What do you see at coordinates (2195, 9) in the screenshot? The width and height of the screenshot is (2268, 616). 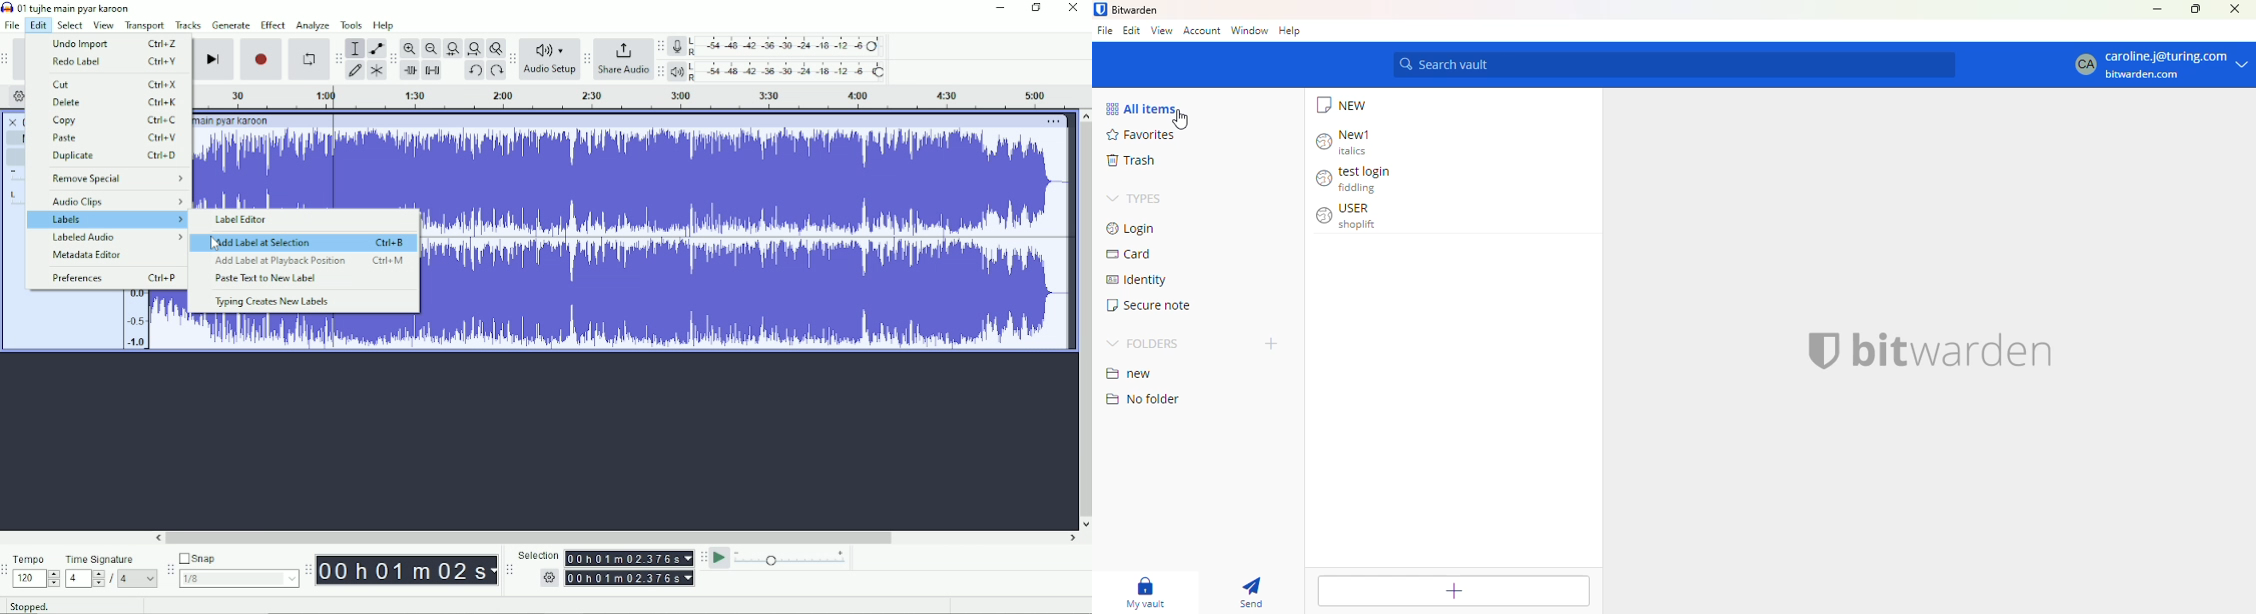 I see `maximize` at bounding box center [2195, 9].